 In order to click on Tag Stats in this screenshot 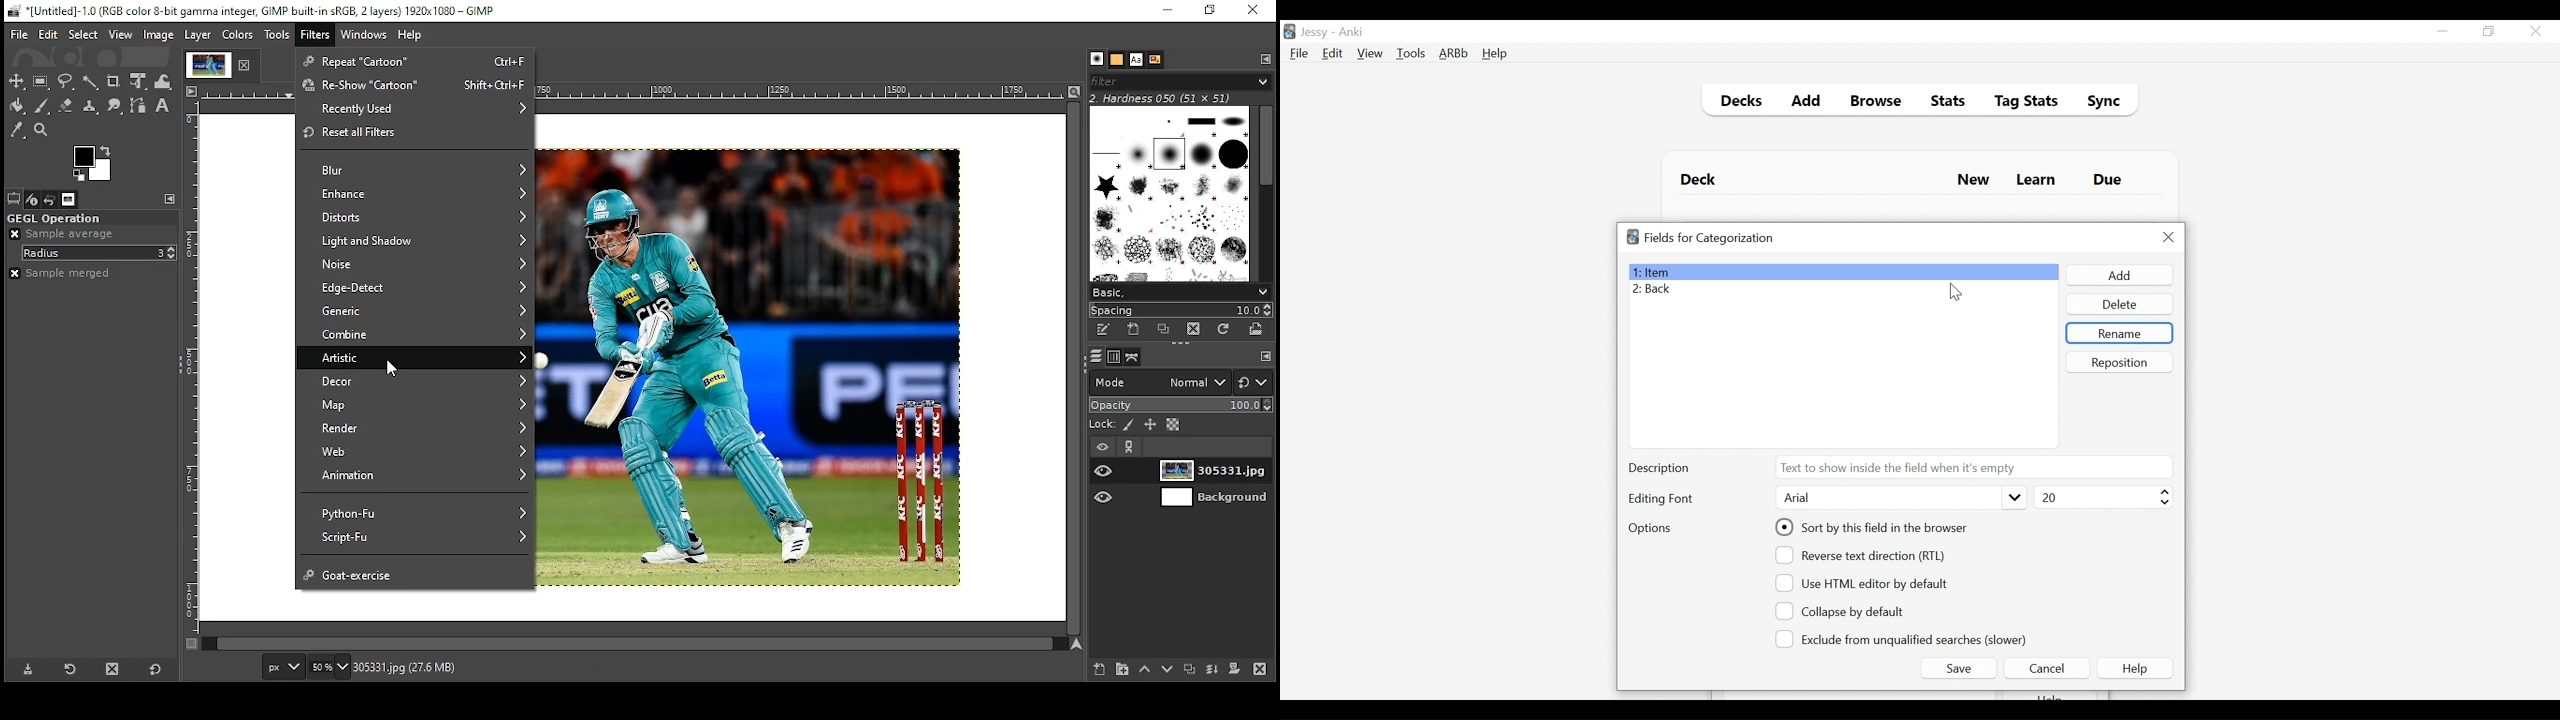, I will do `click(2019, 103)`.